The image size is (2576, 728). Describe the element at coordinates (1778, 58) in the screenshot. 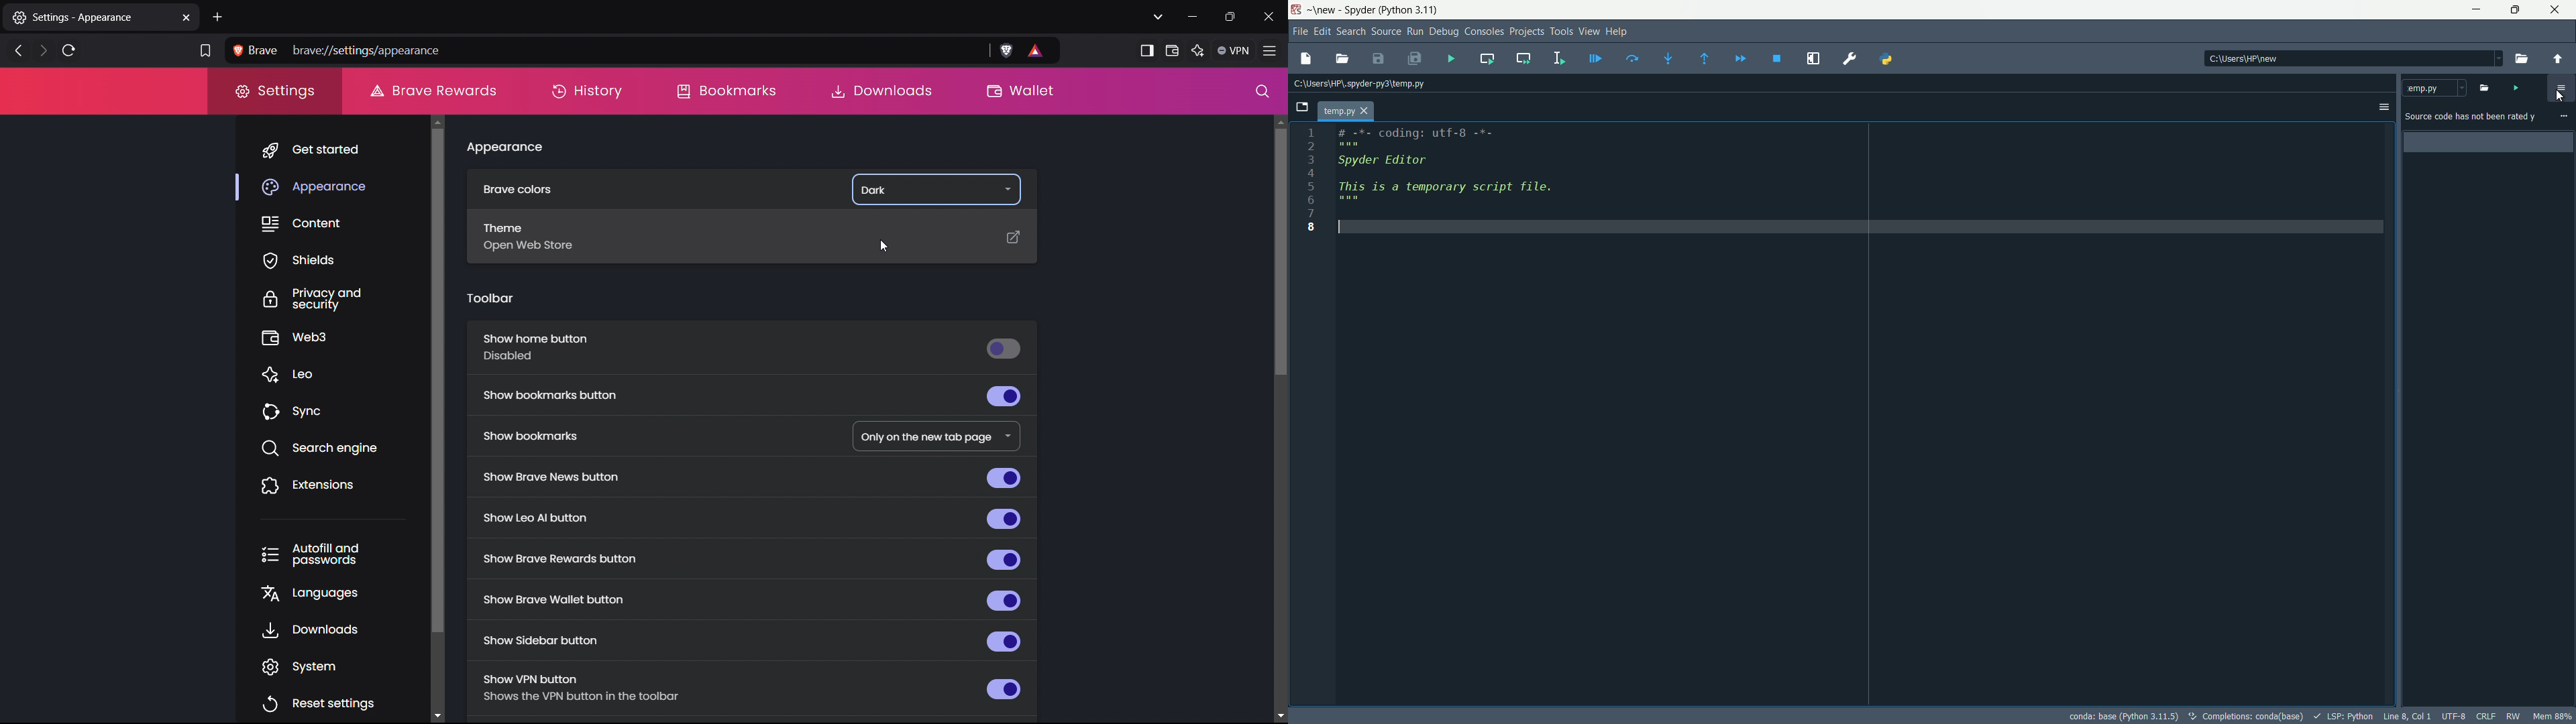

I see `stop debugging` at that location.